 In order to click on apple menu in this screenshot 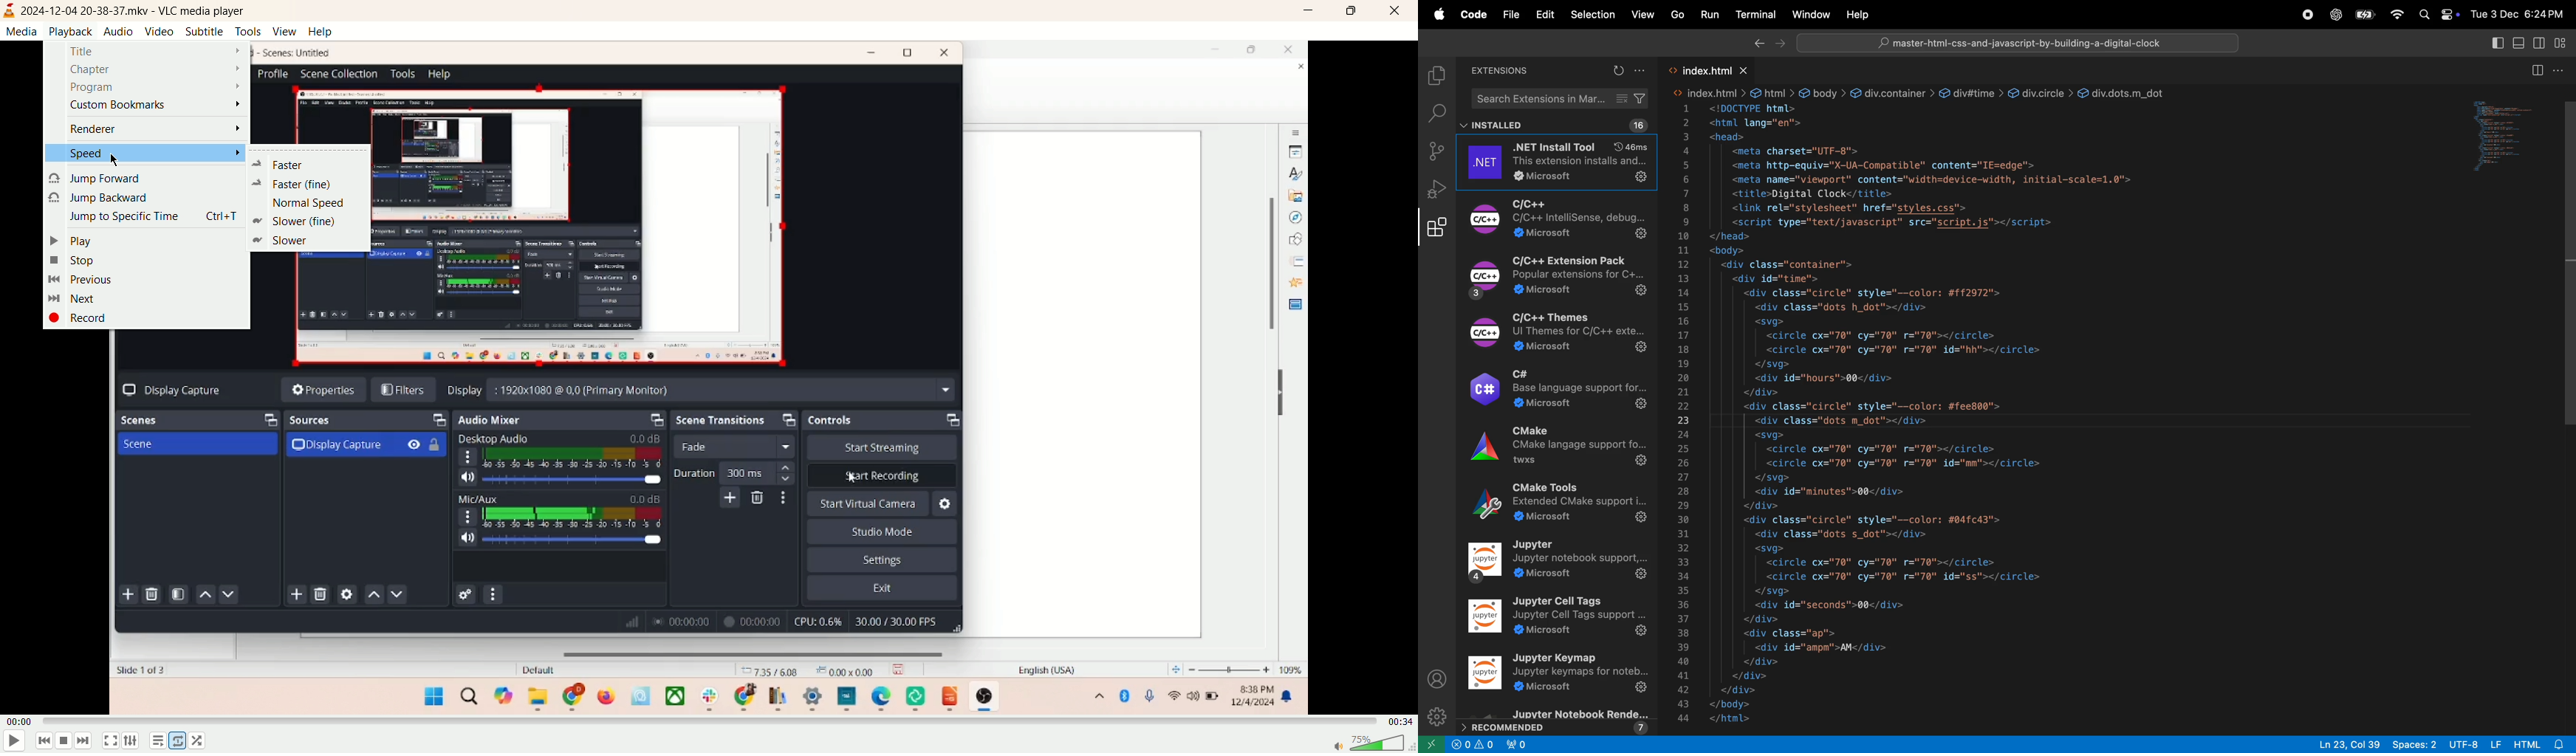, I will do `click(1438, 14)`.